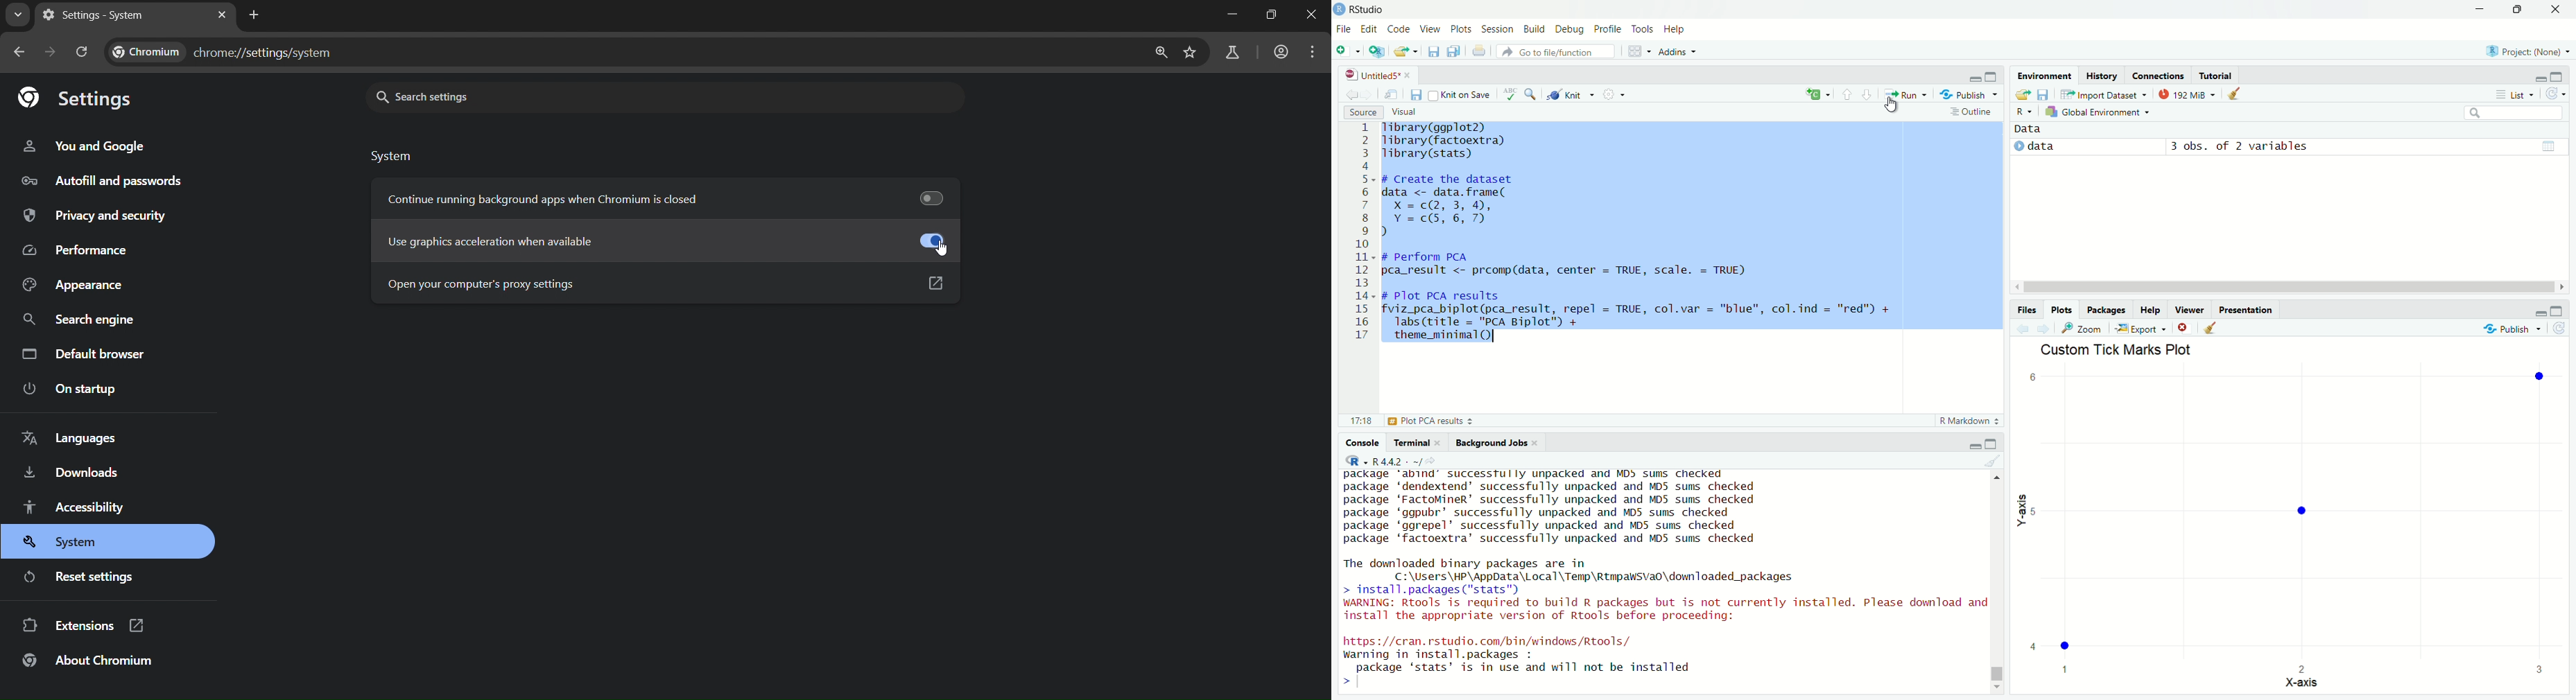 This screenshot has height=700, width=2576. I want to click on Logo, so click(1340, 10).